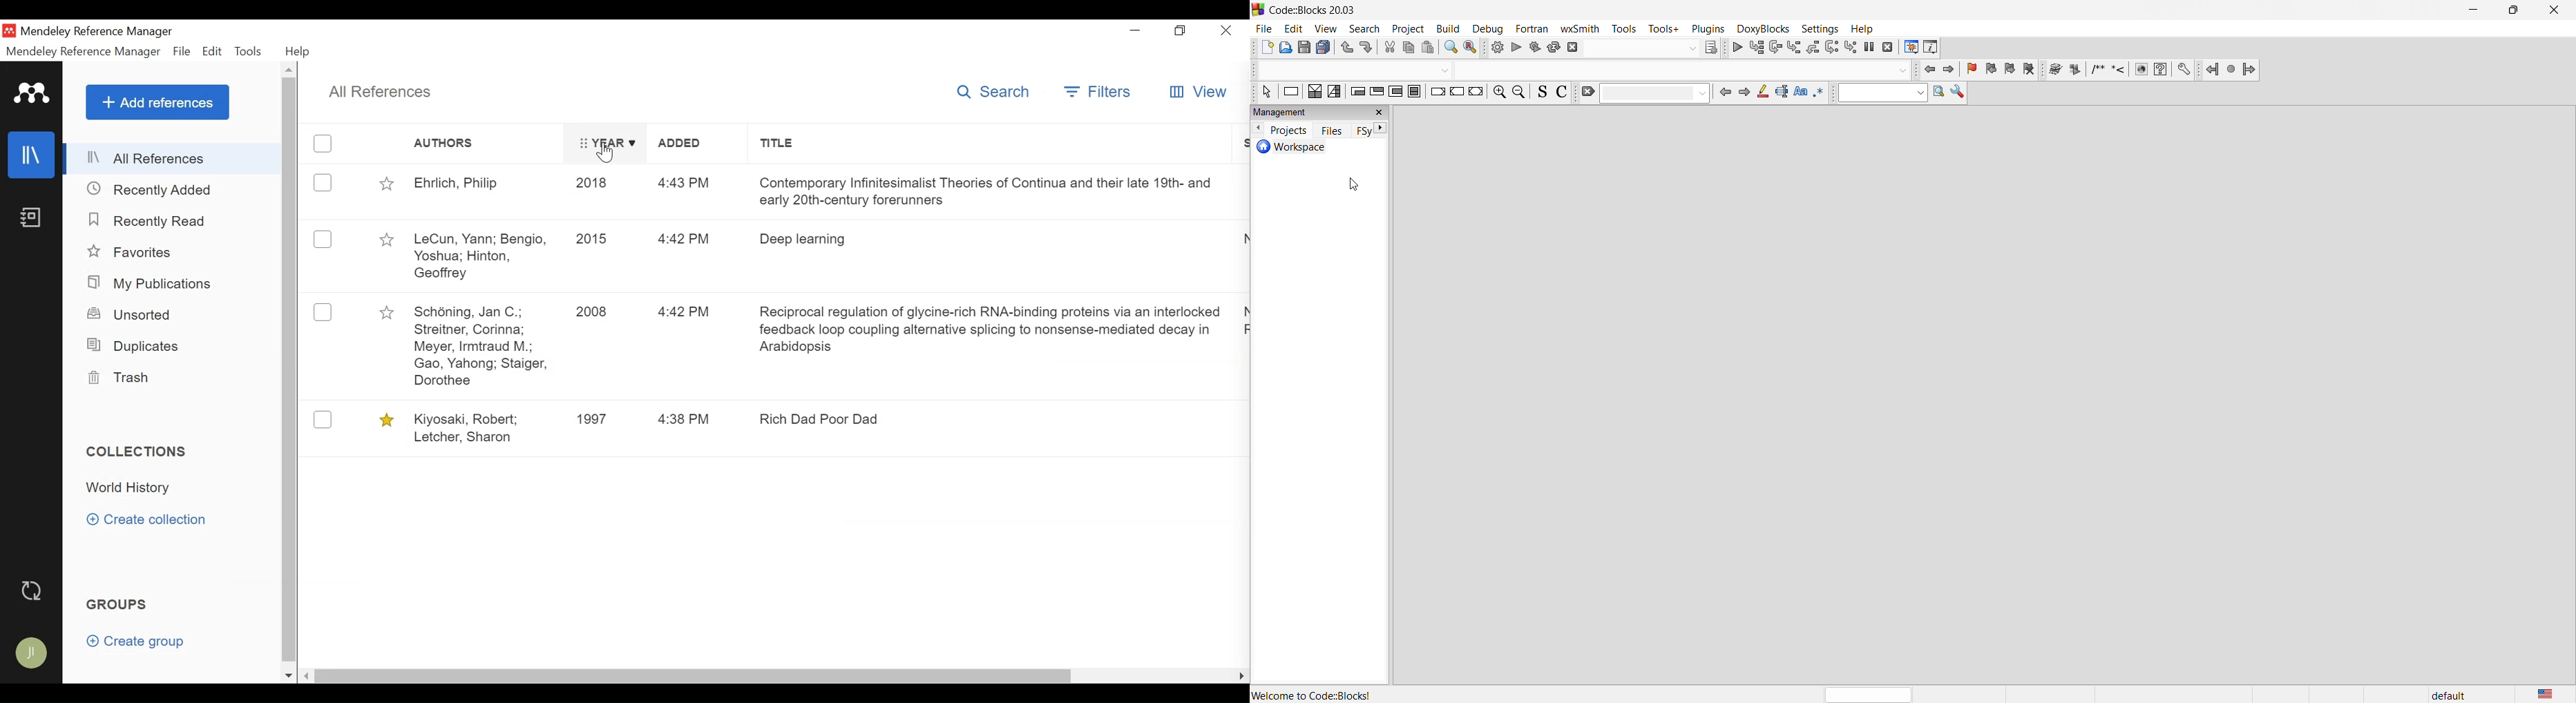 The image size is (2576, 728). Describe the element at coordinates (298, 51) in the screenshot. I see `Help` at that location.